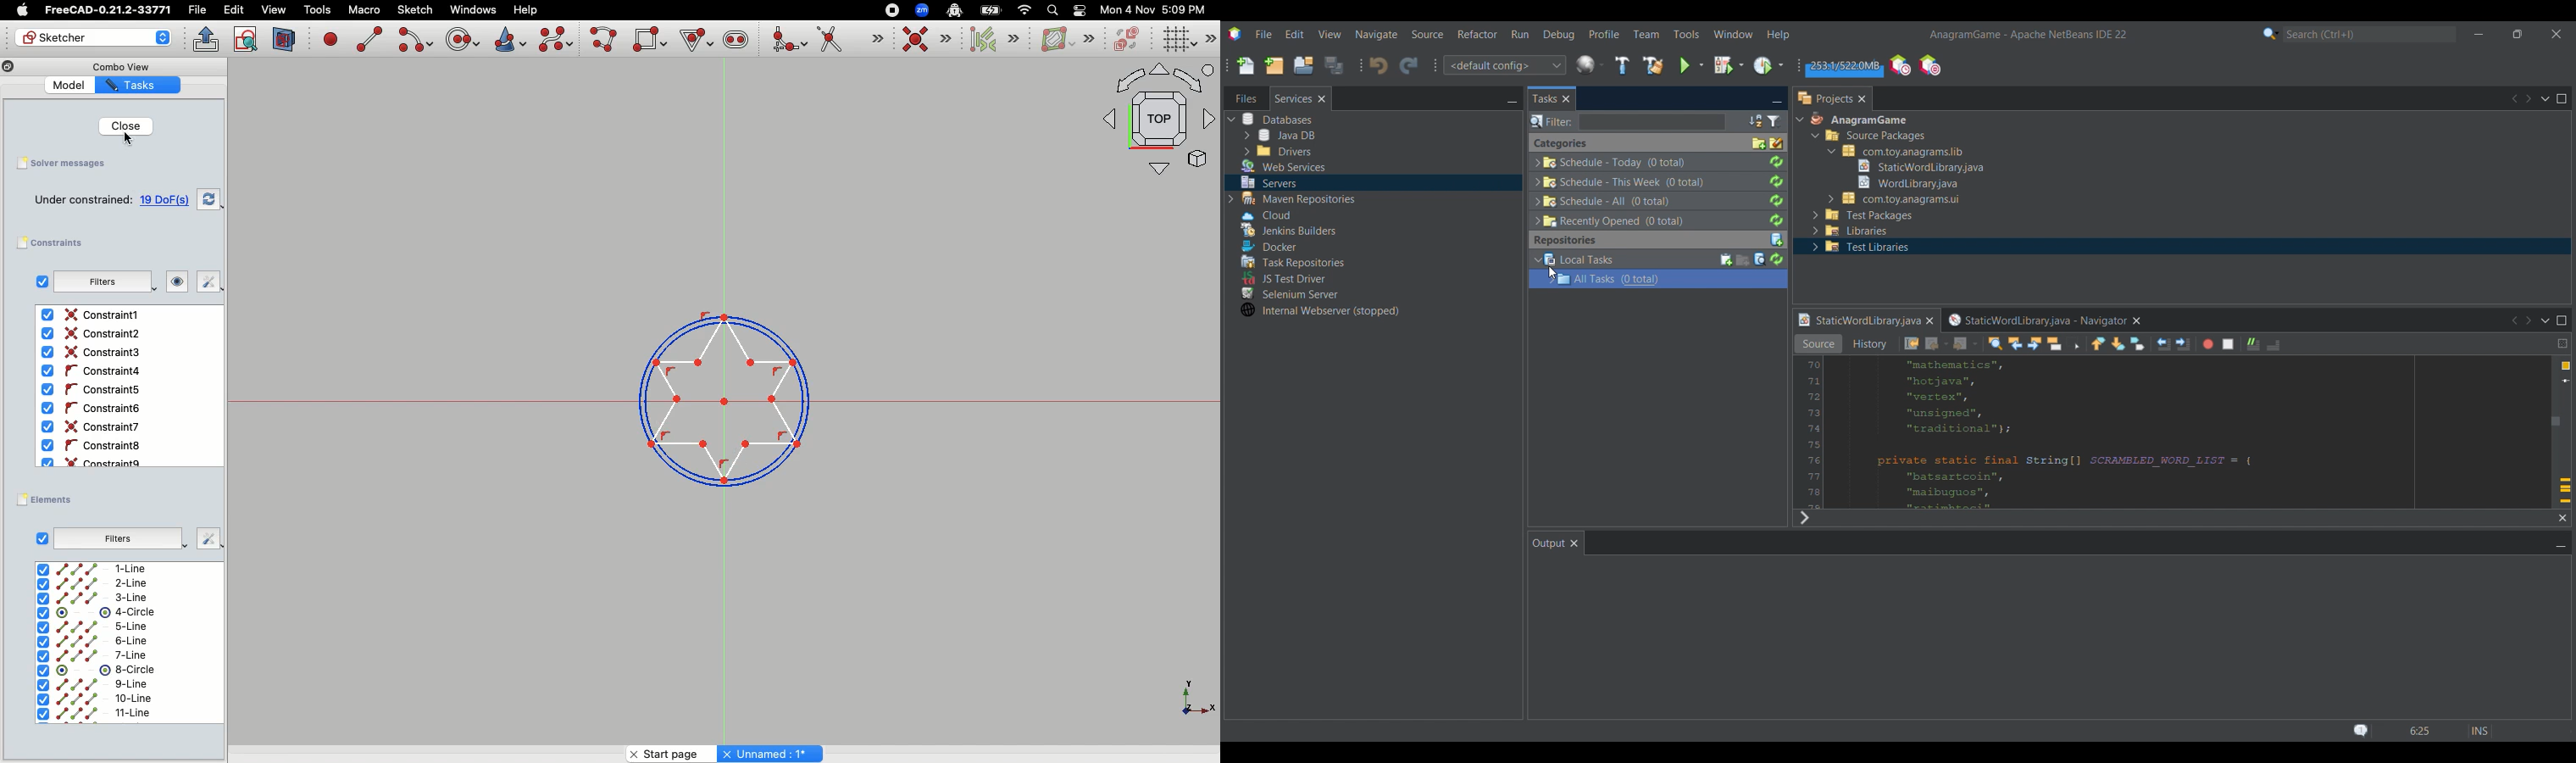 The width and height of the screenshot is (2576, 784). What do you see at coordinates (331, 38) in the screenshot?
I see `Create point` at bounding box center [331, 38].